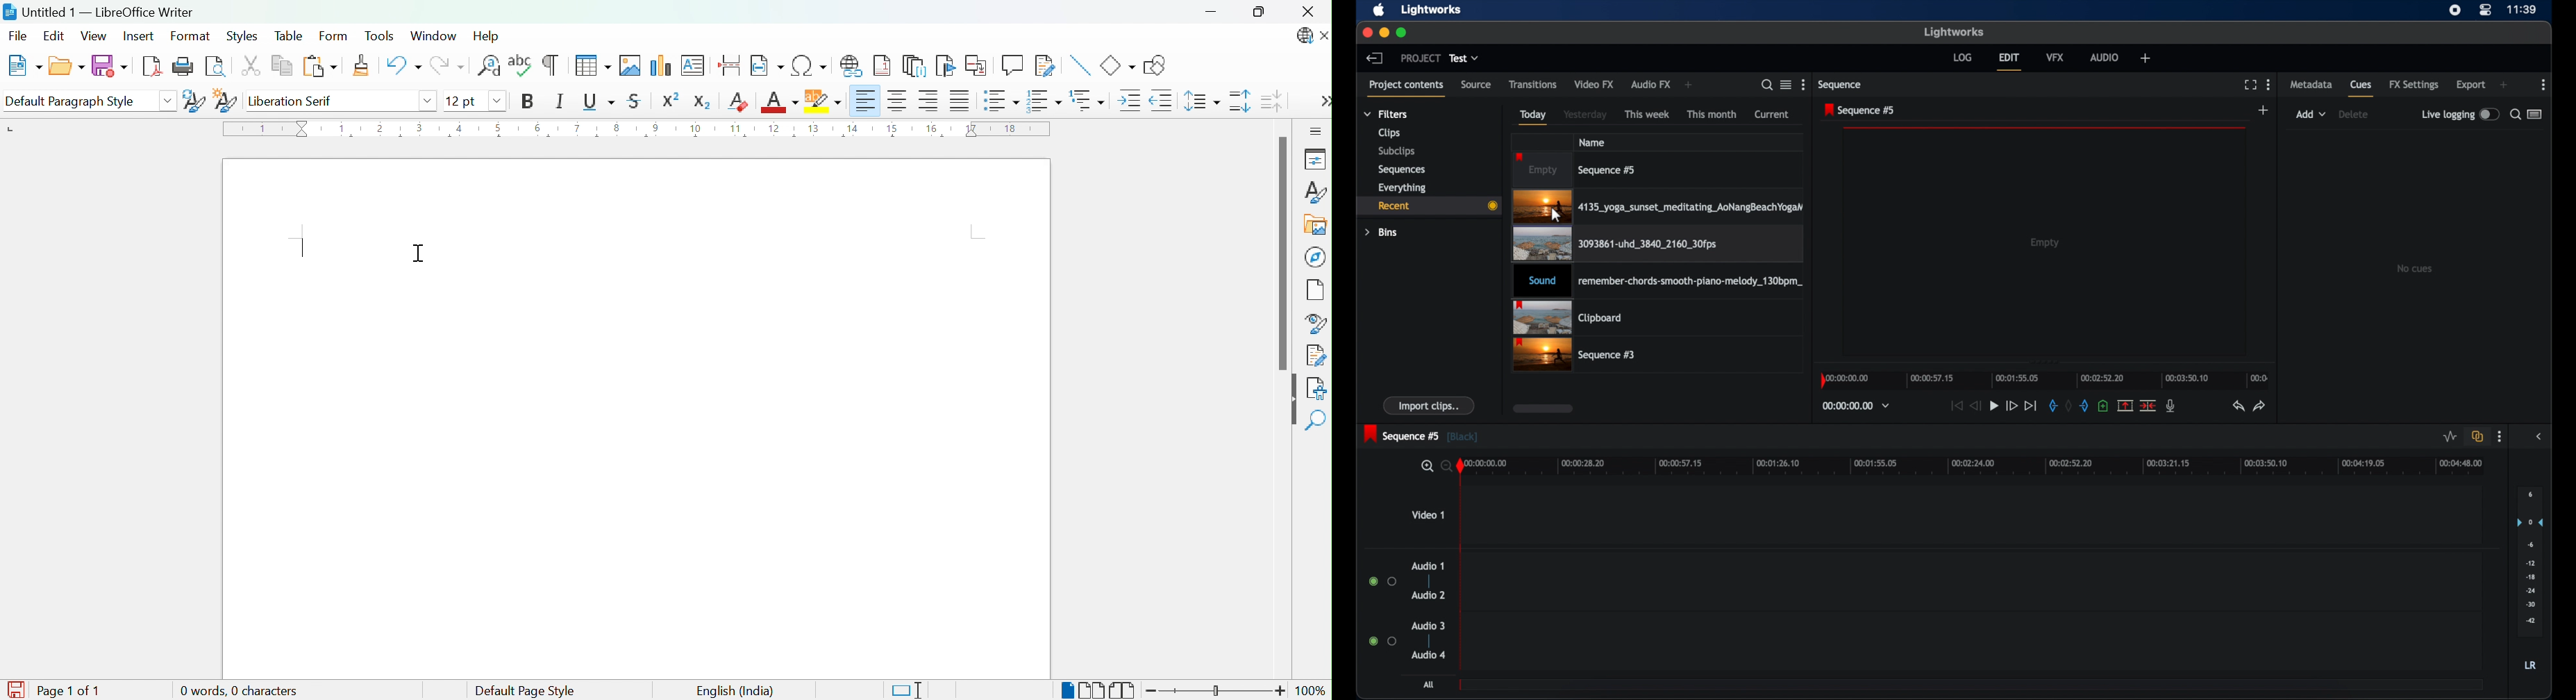 The height and width of the screenshot is (700, 2576). I want to click on Superscript, so click(673, 100).